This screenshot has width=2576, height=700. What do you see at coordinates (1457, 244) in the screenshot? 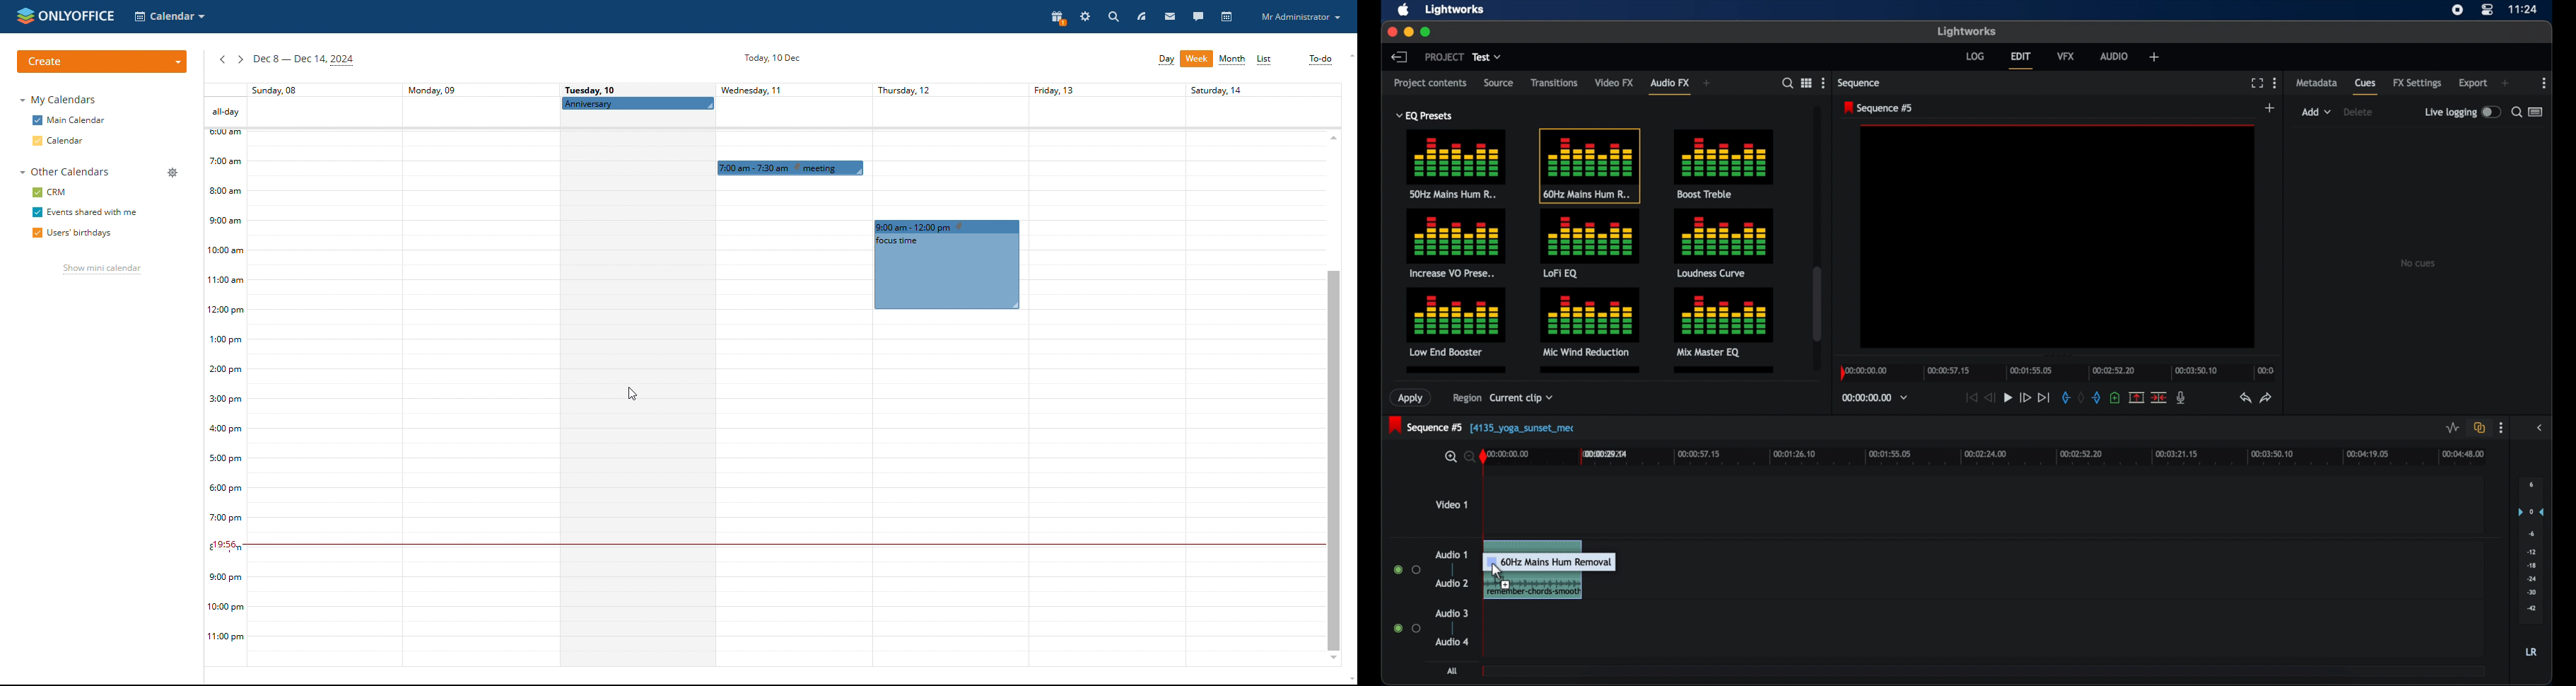
I see `increase presets` at bounding box center [1457, 244].